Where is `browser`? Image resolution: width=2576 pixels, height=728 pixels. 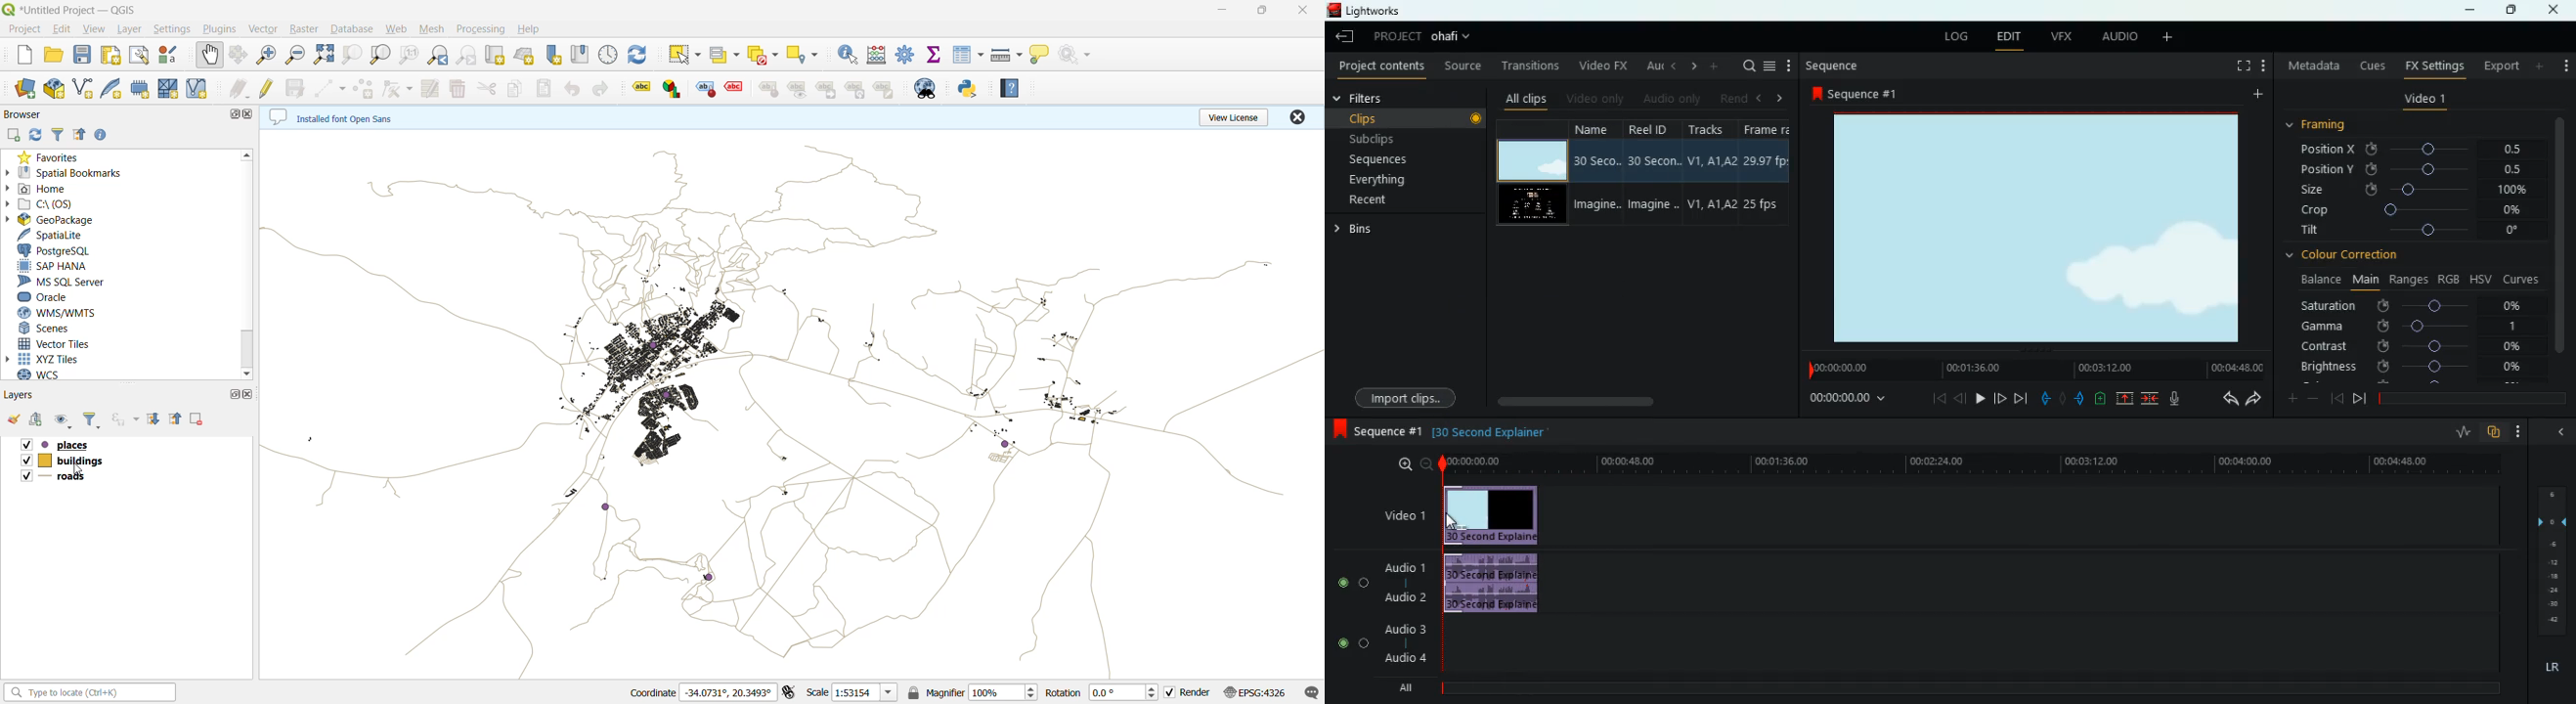 browser is located at coordinates (22, 114).